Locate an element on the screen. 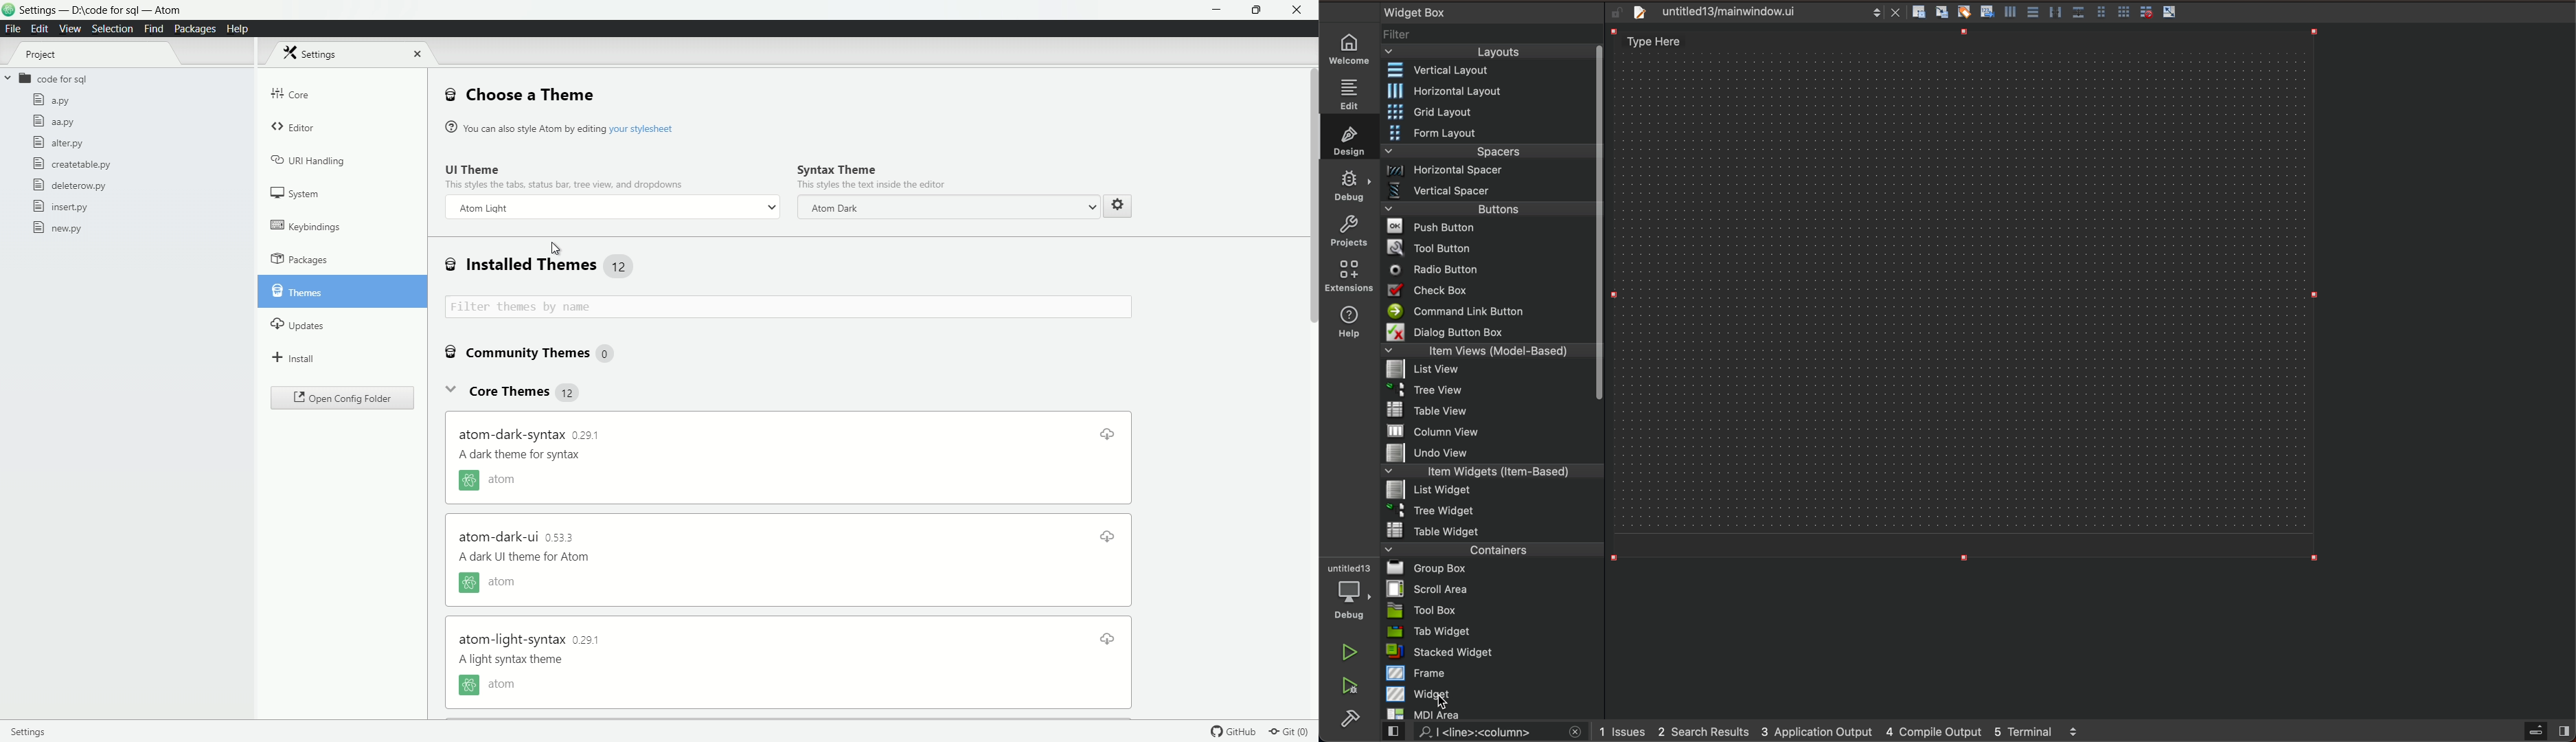 The image size is (2576, 756).  is located at coordinates (1943, 12).